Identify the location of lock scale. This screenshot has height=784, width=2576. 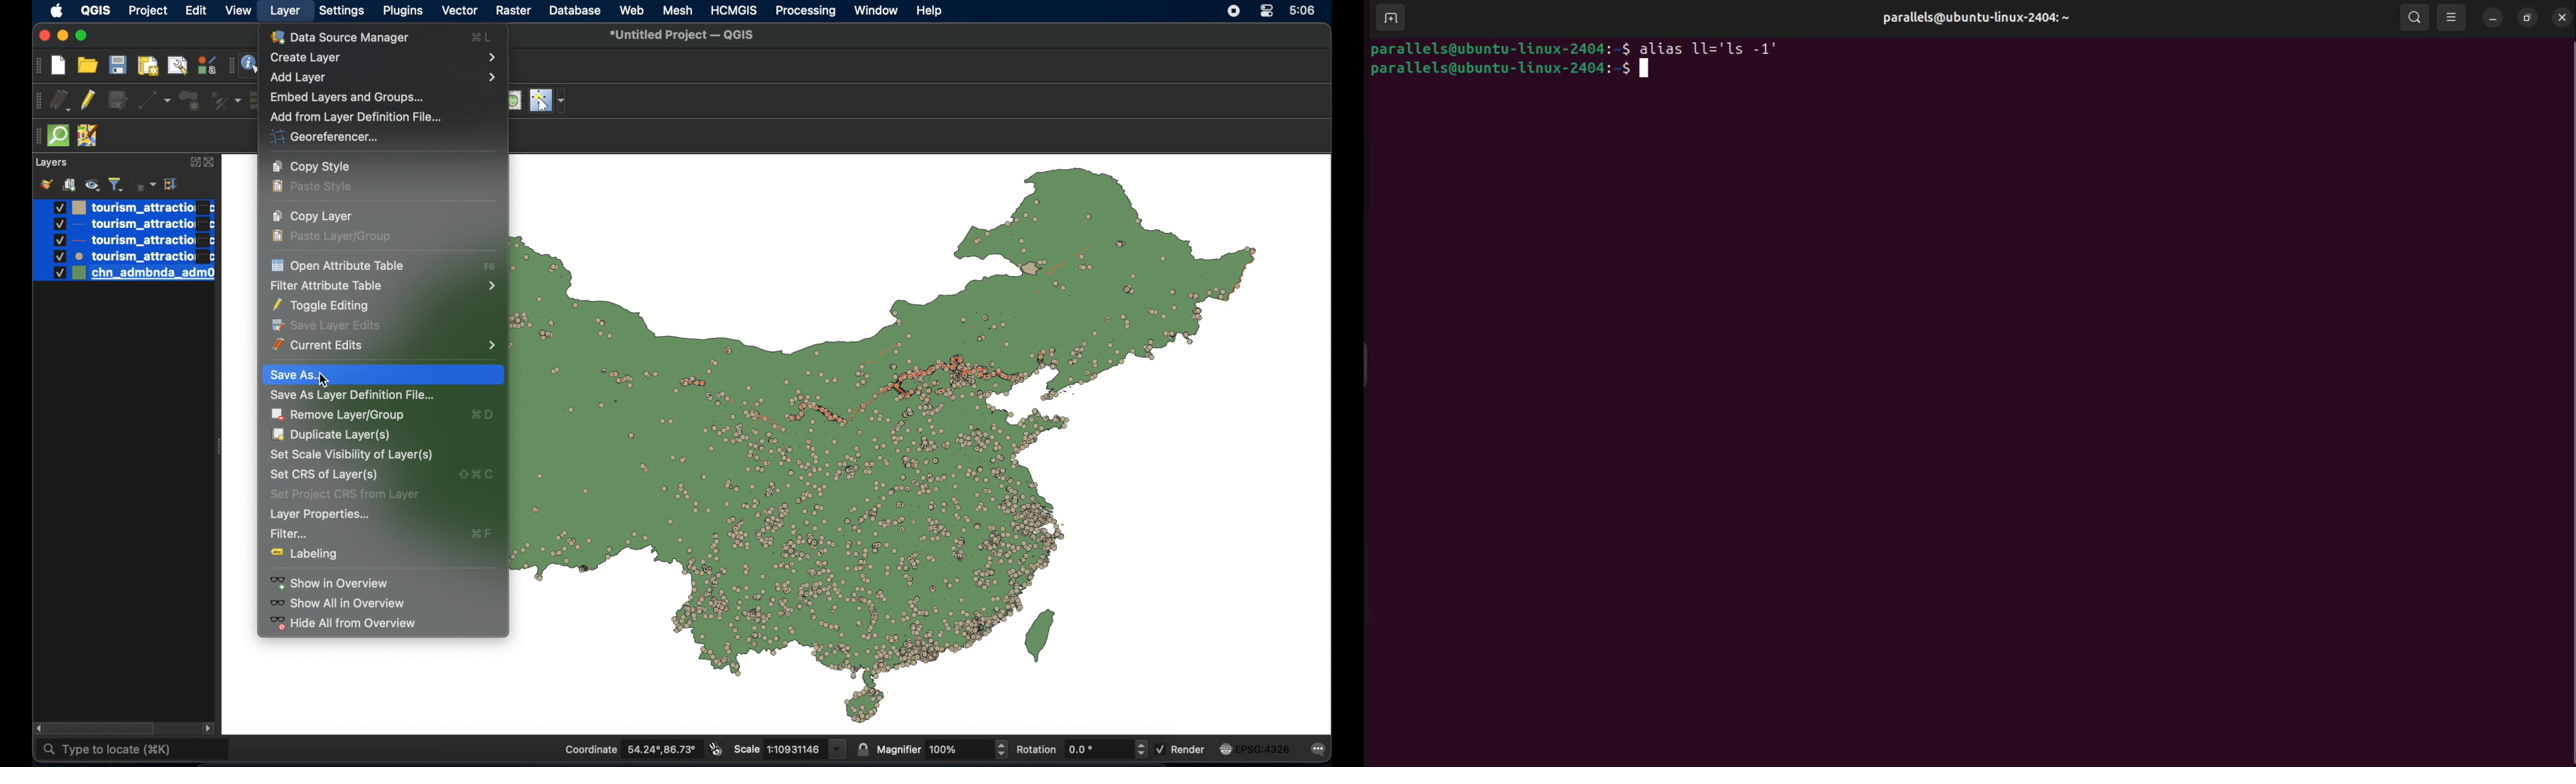
(862, 747).